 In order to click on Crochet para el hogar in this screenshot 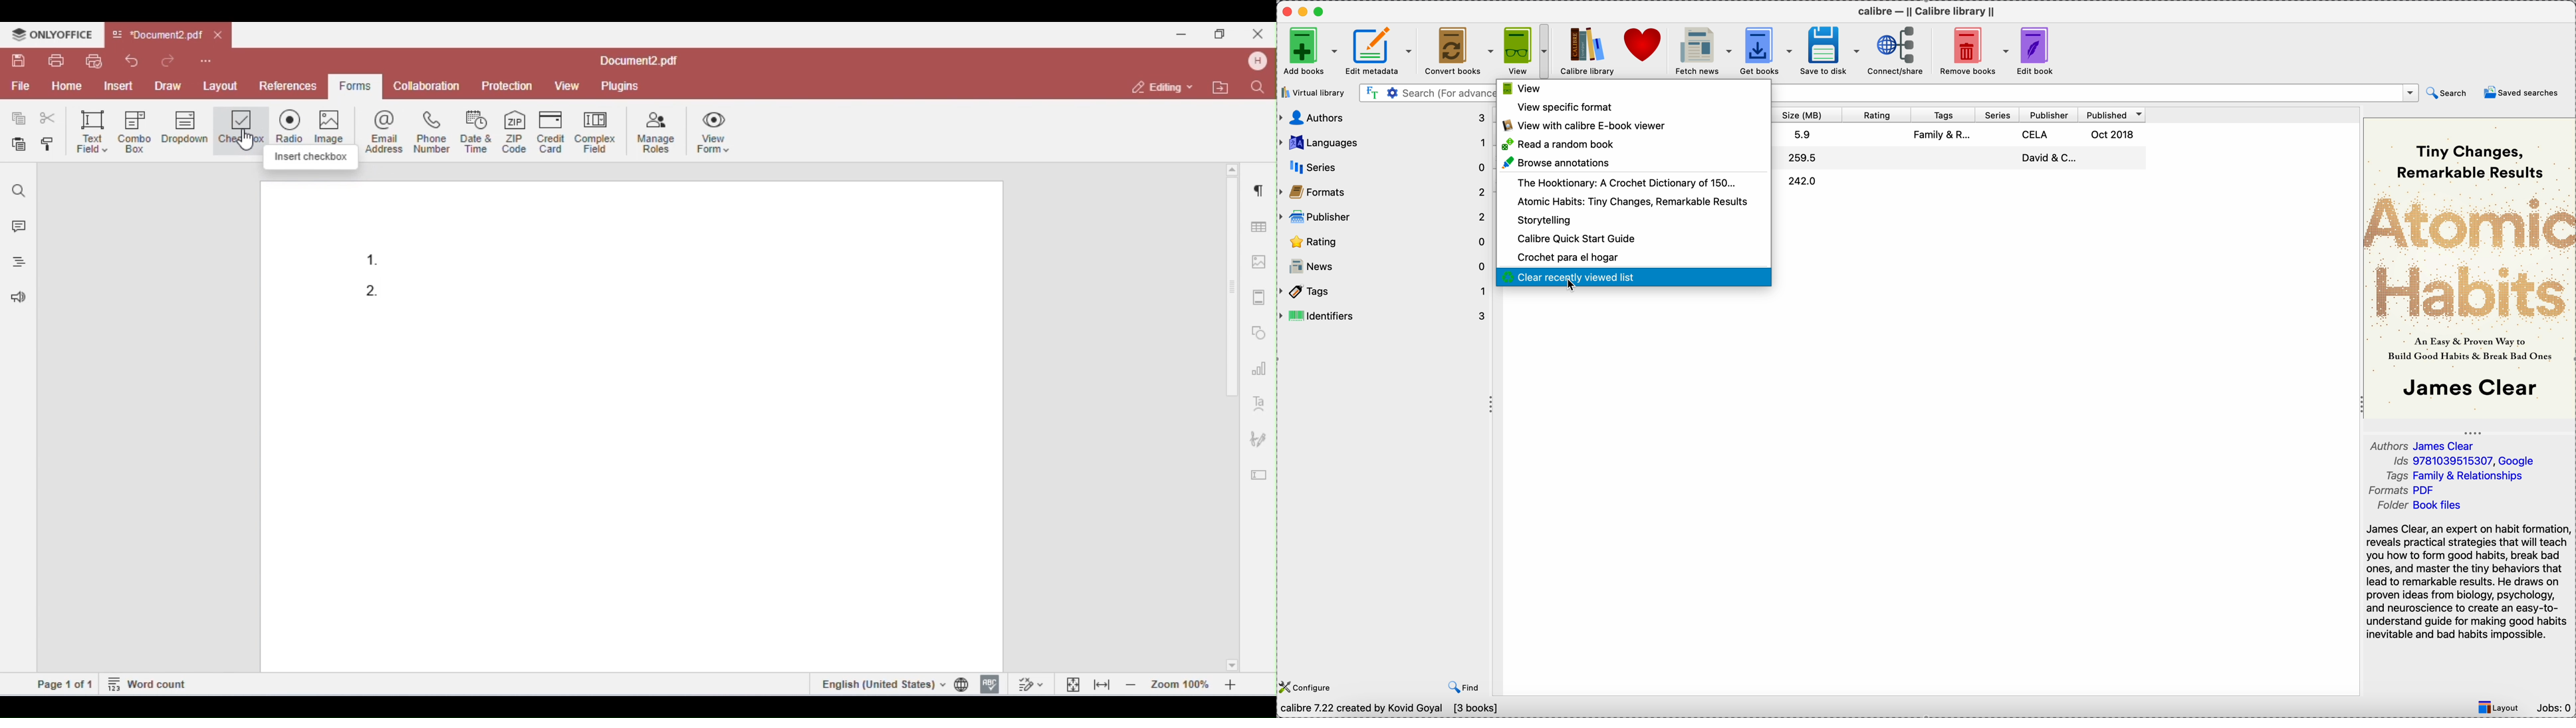, I will do `click(1569, 258)`.